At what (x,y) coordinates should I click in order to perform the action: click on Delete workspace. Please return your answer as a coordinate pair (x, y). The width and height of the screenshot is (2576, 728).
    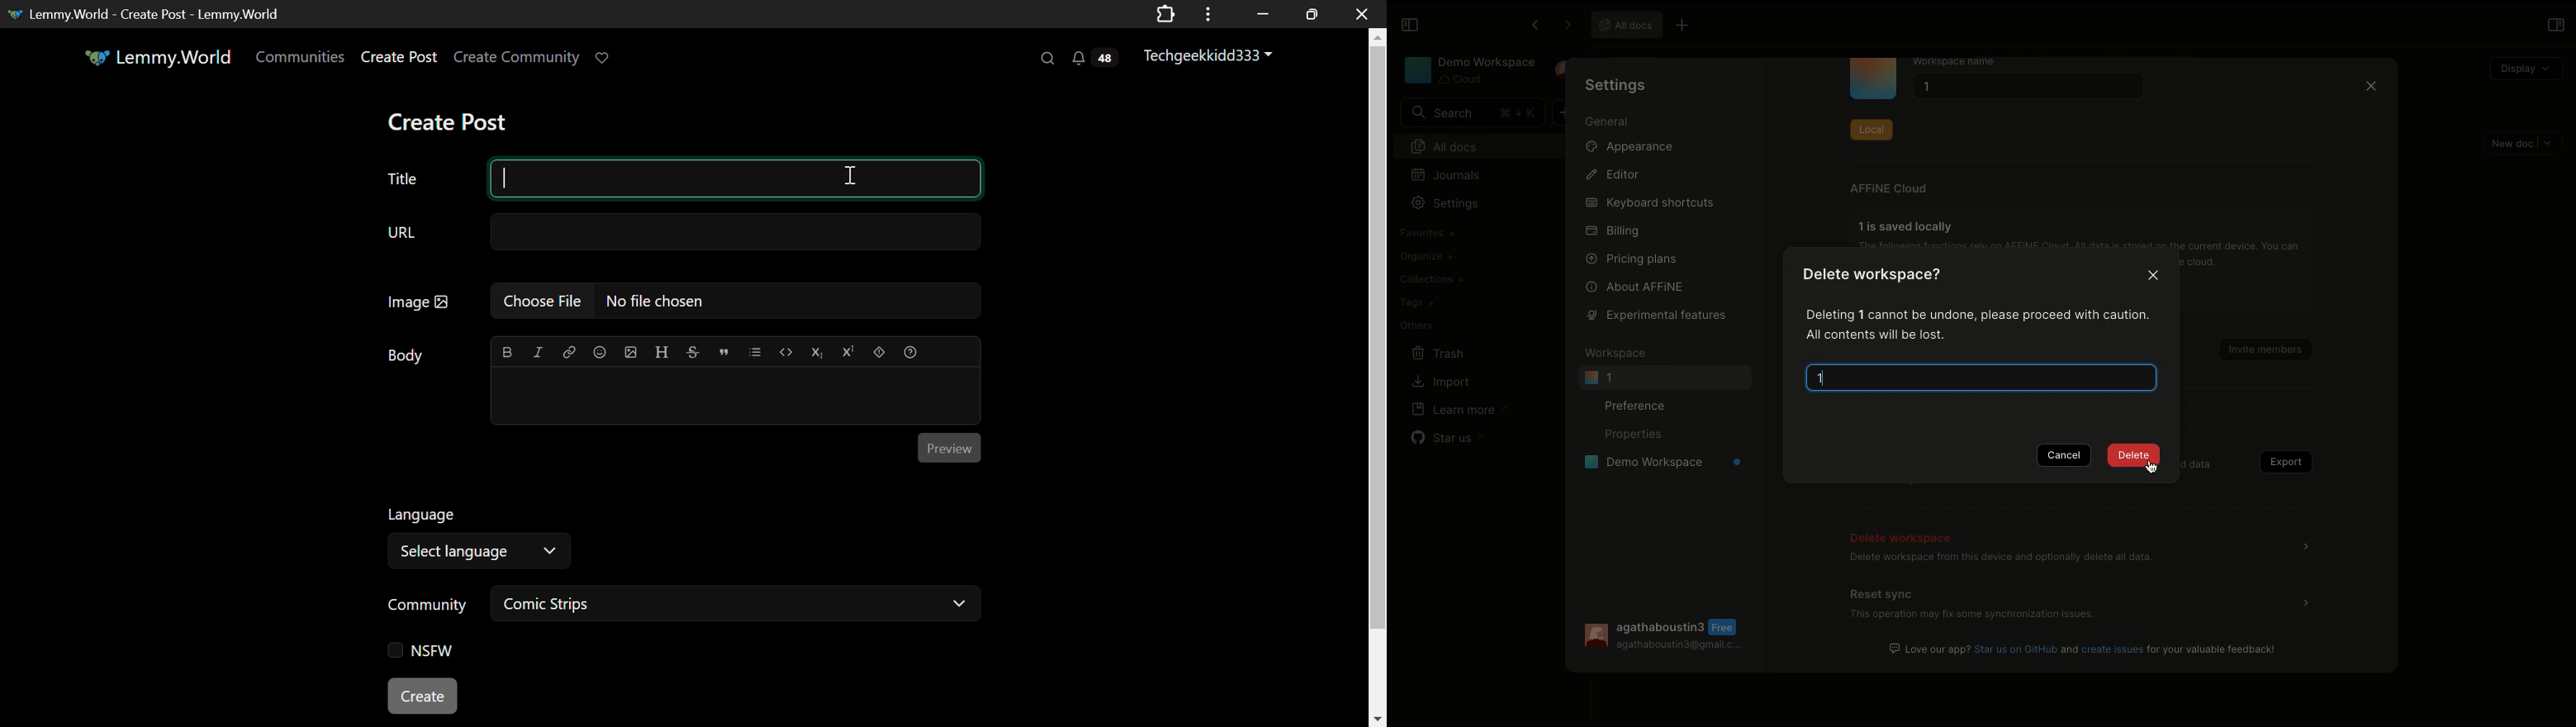
    Looking at the image, I should click on (1905, 535).